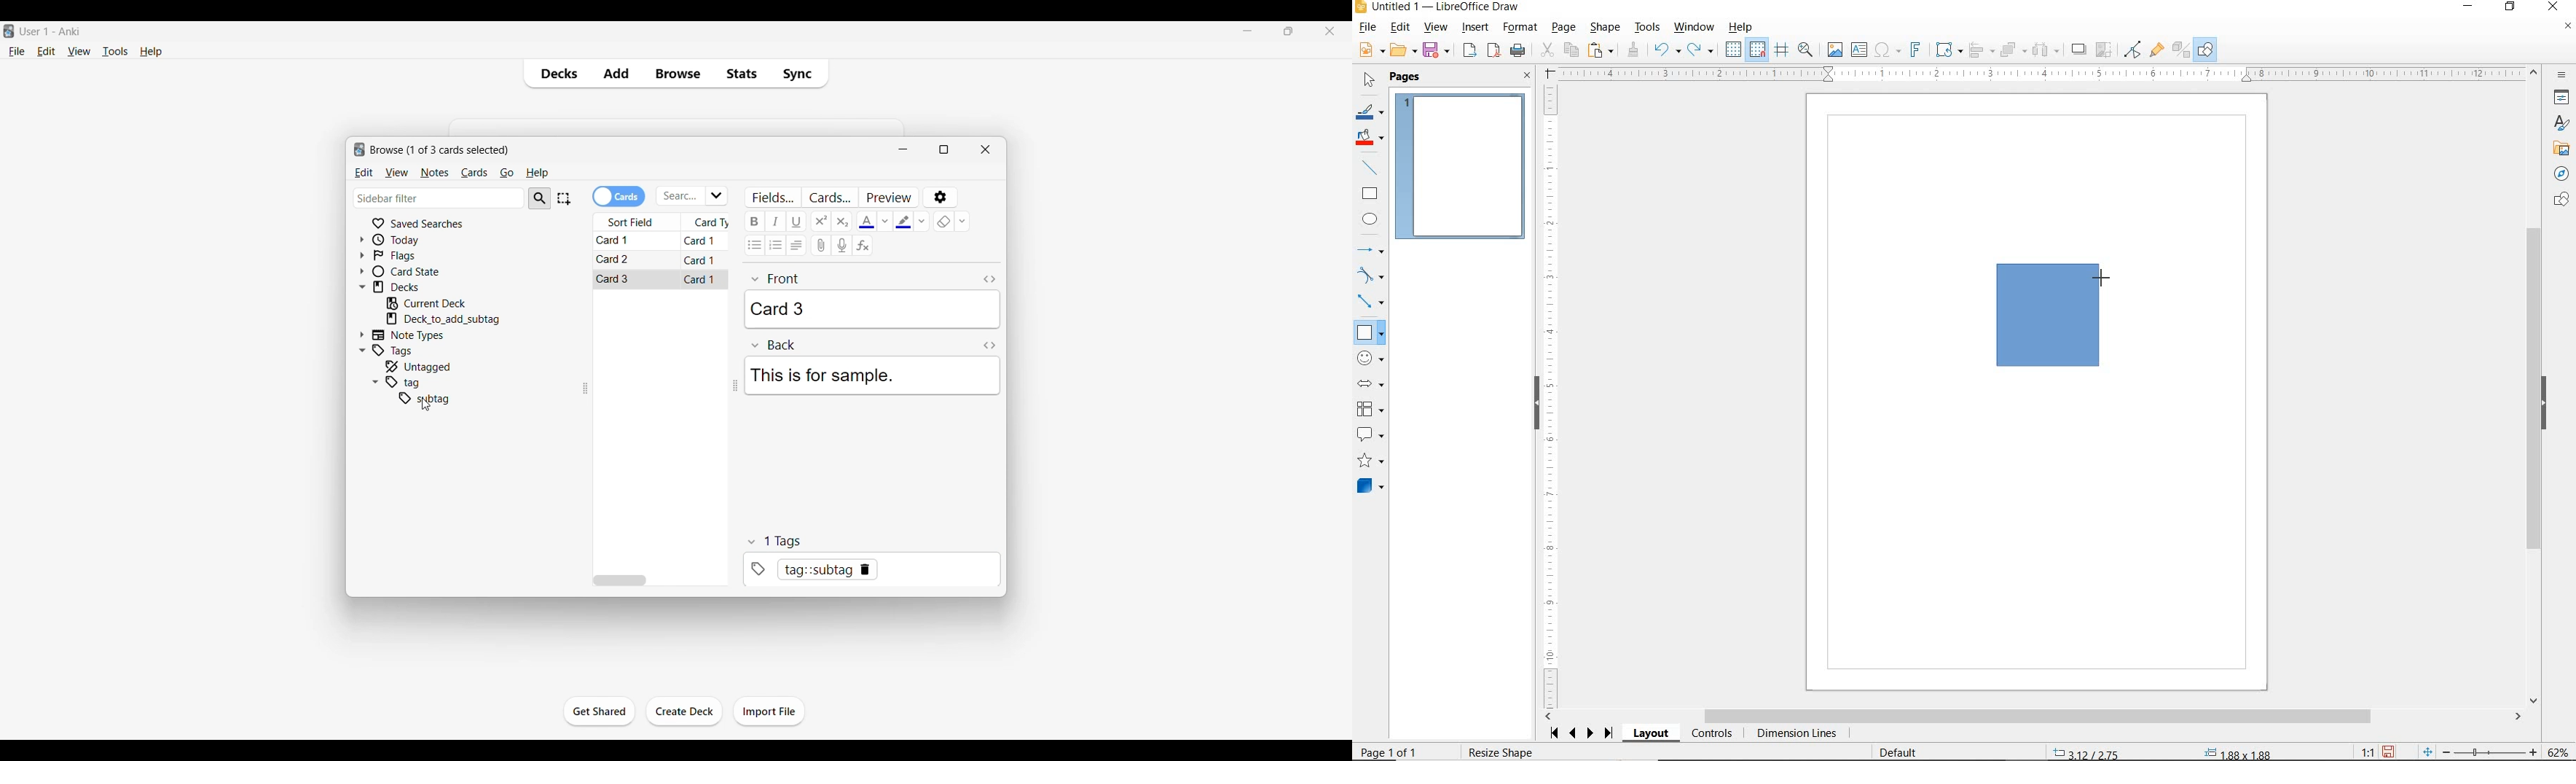 This screenshot has height=784, width=2576. What do you see at coordinates (1370, 303) in the screenshot?
I see `CONNECTORS` at bounding box center [1370, 303].